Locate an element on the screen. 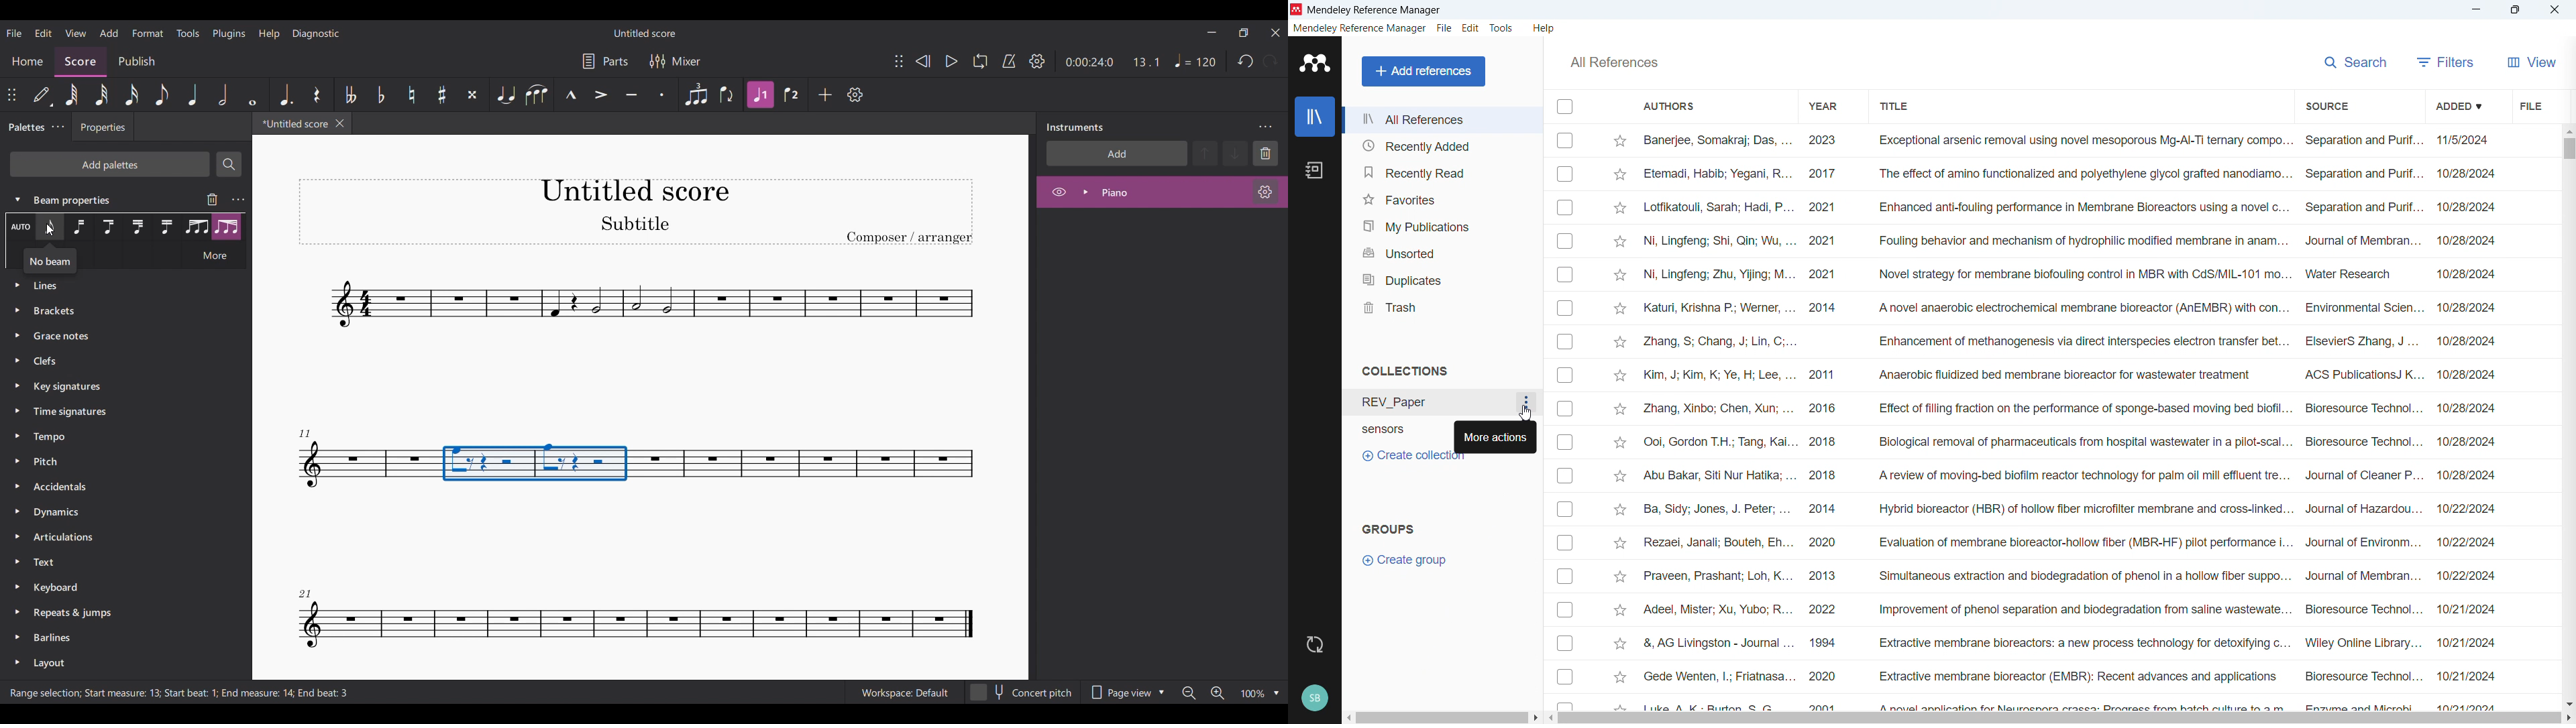  filters is located at coordinates (2446, 60).